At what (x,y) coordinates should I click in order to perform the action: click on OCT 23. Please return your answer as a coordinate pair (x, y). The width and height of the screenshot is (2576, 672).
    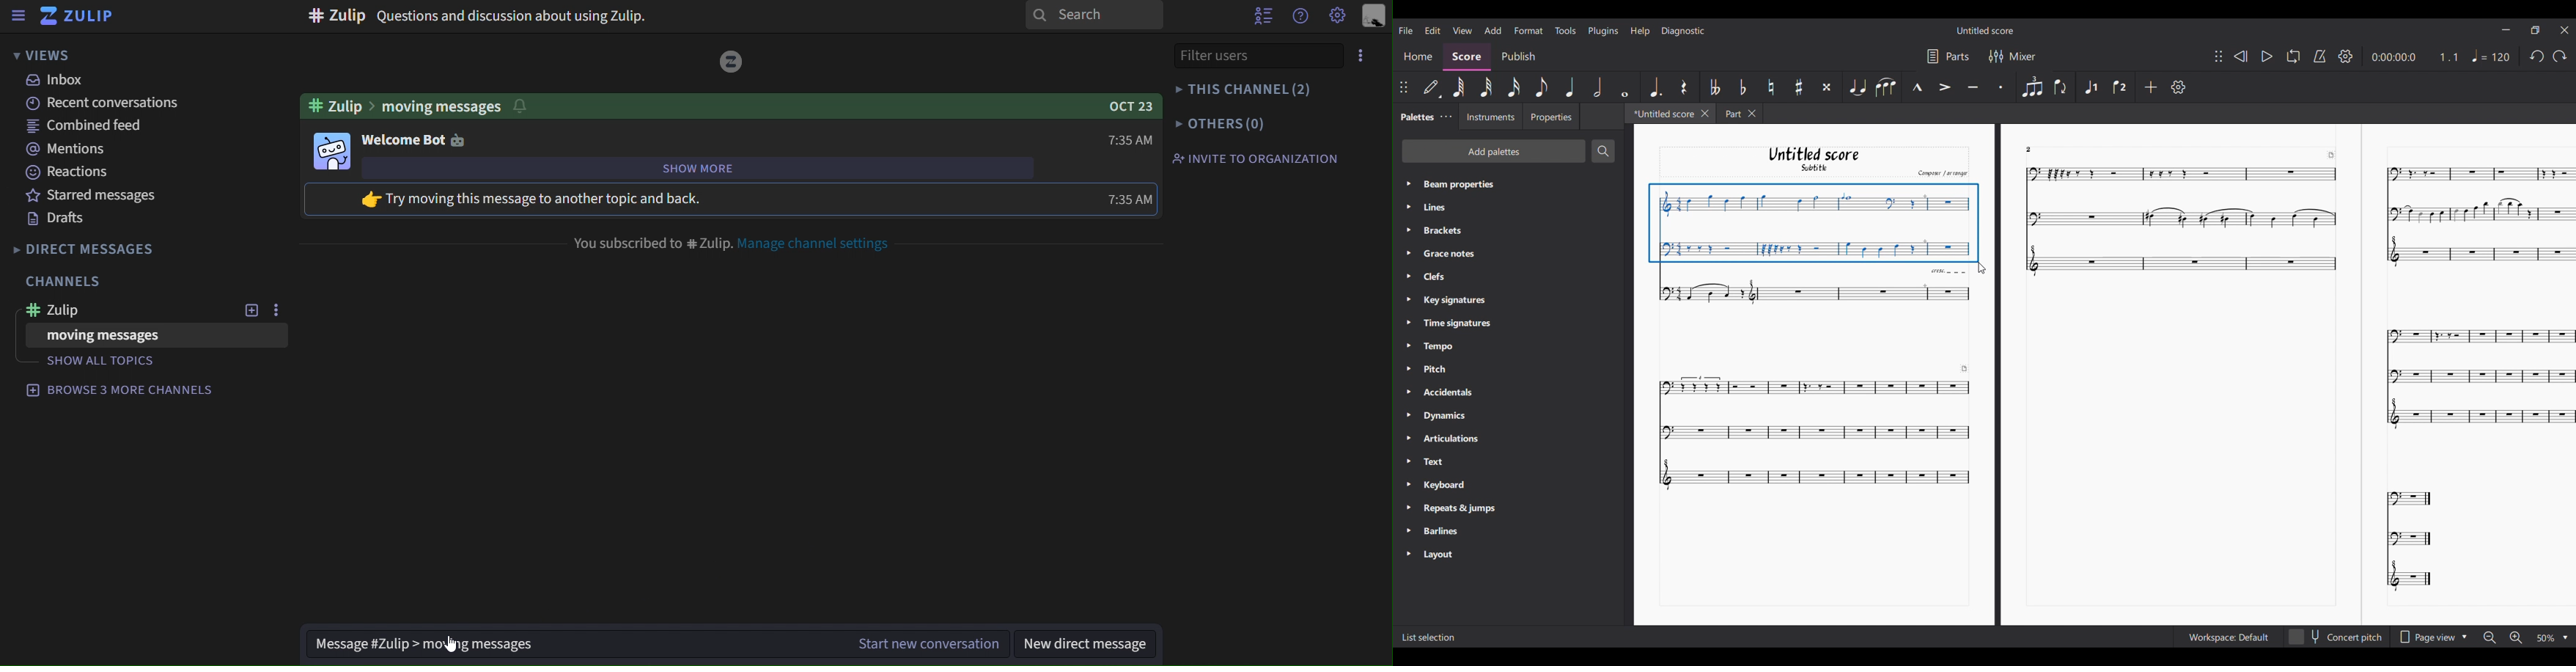
    Looking at the image, I should click on (1125, 104).